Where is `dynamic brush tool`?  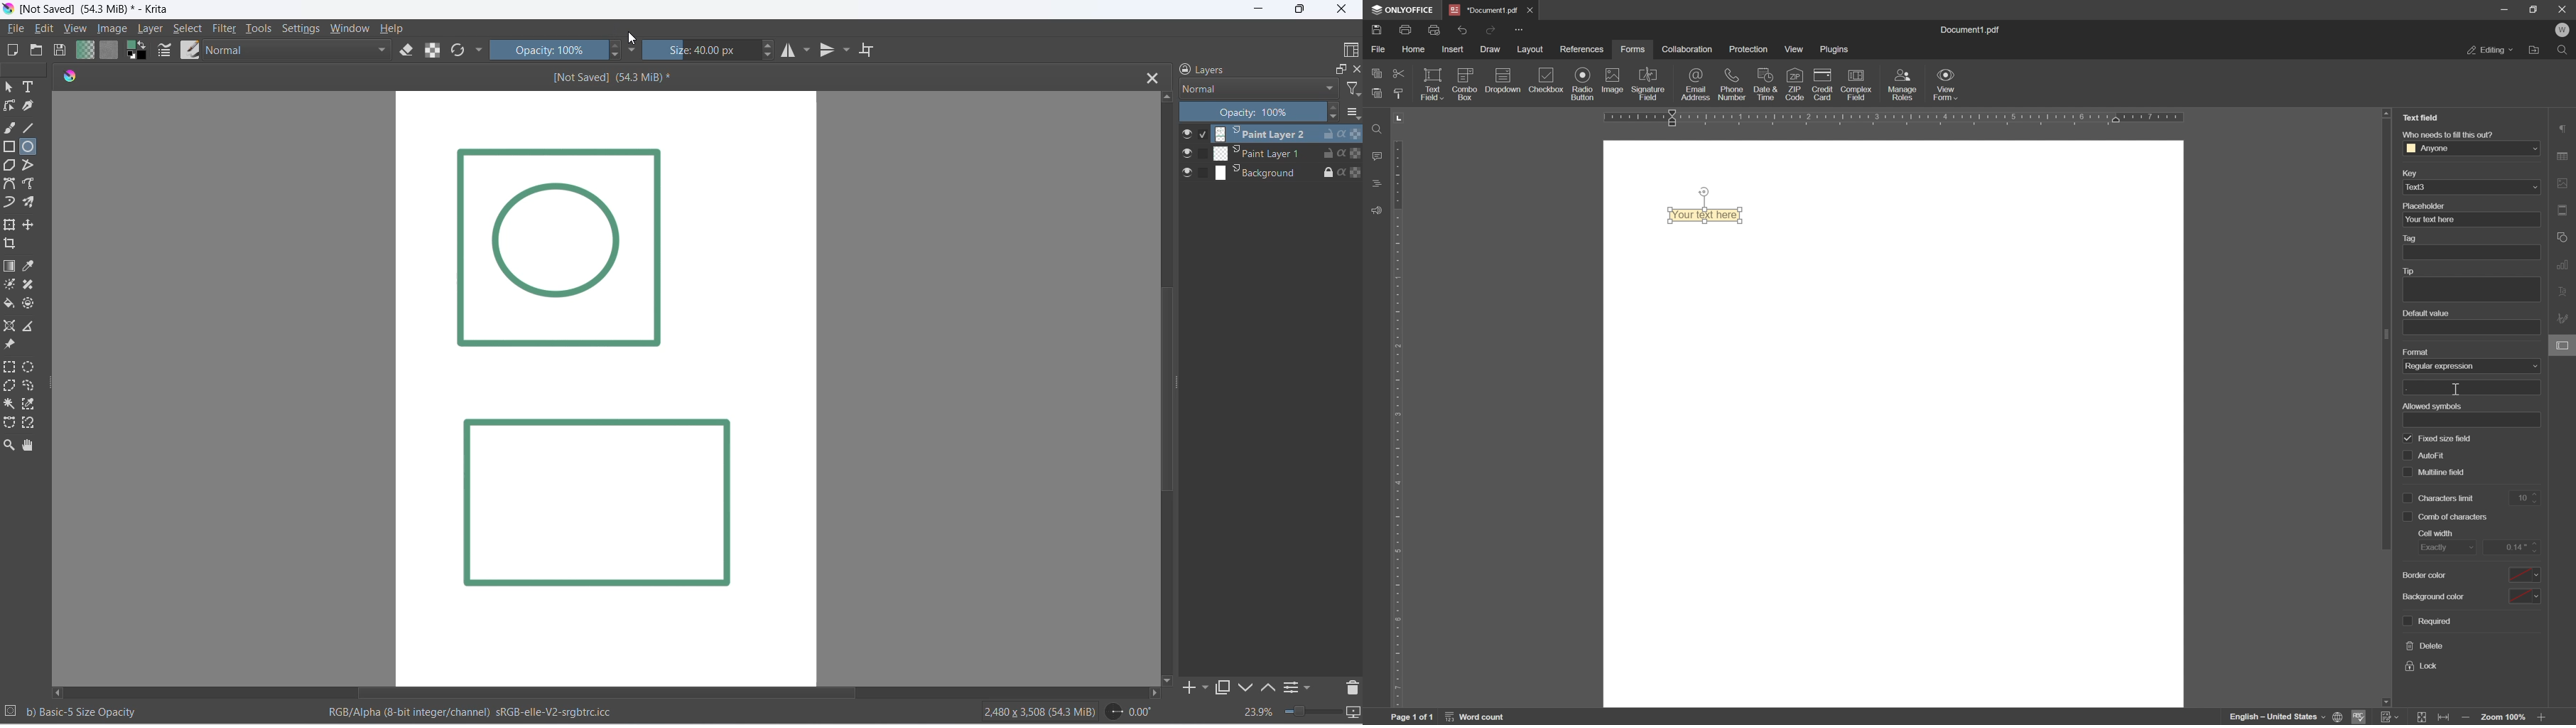 dynamic brush tool is located at coordinates (11, 204).